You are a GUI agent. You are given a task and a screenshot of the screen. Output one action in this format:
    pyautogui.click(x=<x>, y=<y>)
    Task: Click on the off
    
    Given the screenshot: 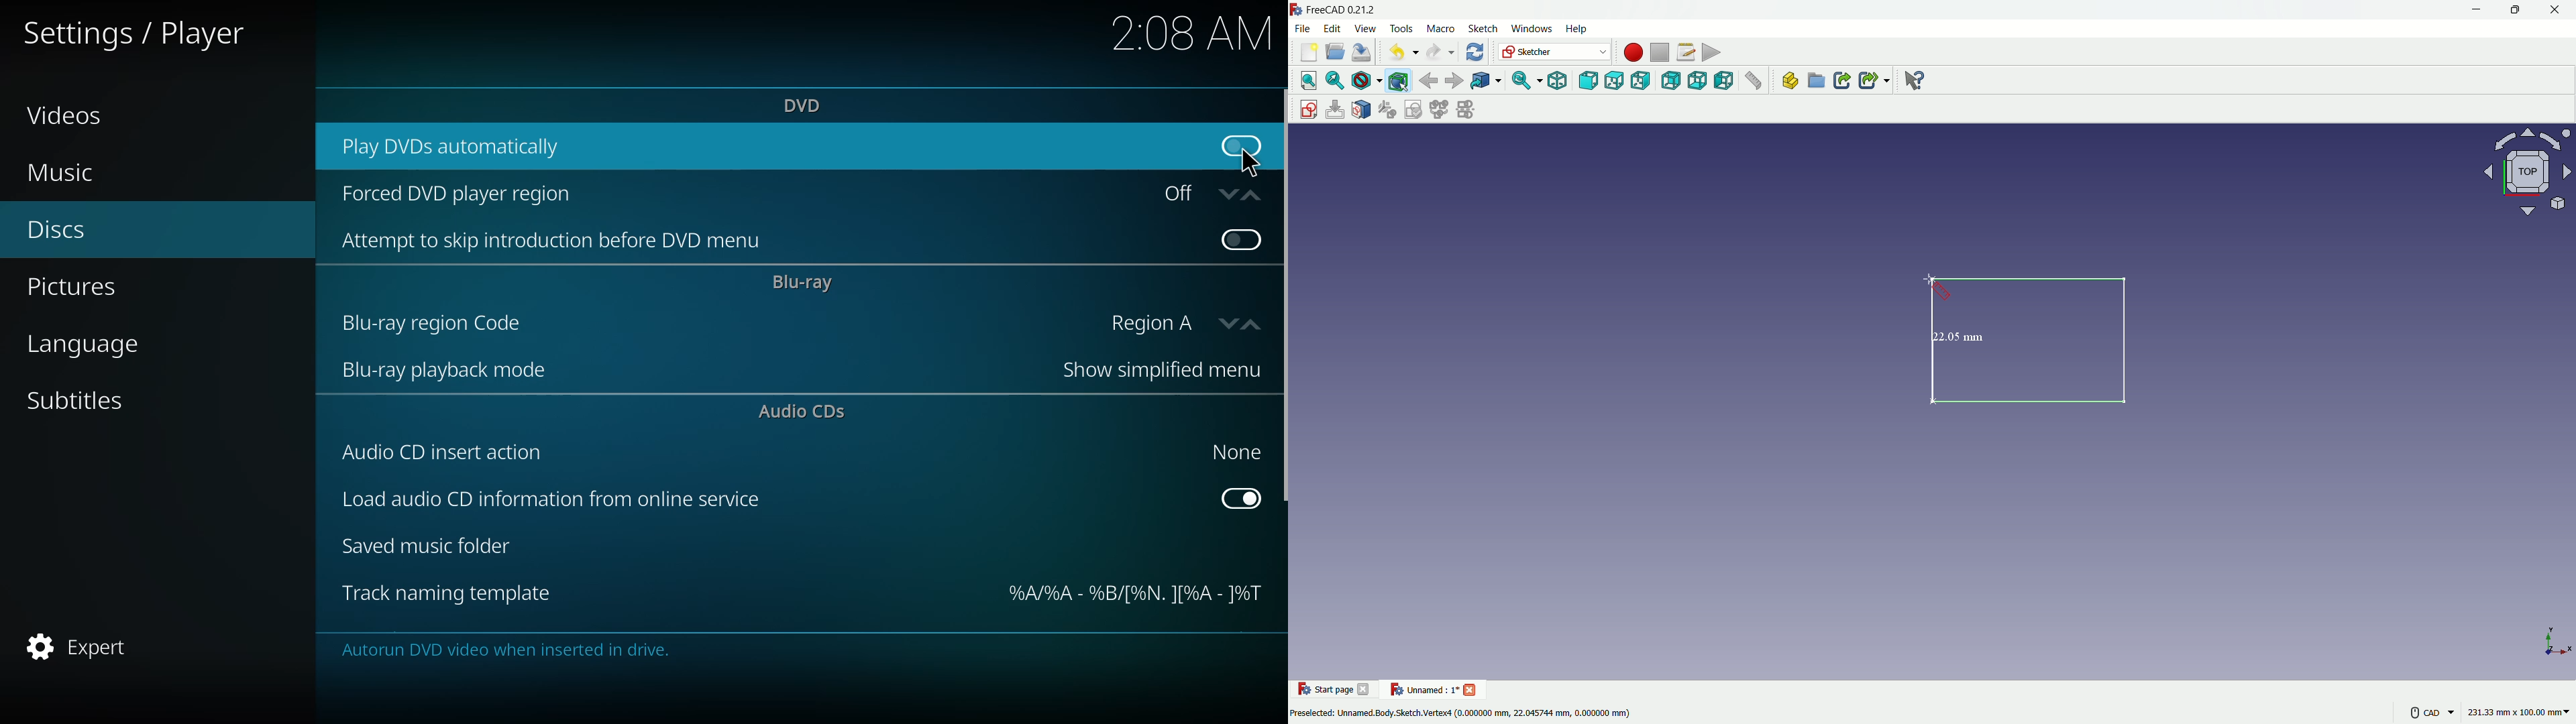 What is the action you would take?
    pyautogui.click(x=1205, y=193)
    